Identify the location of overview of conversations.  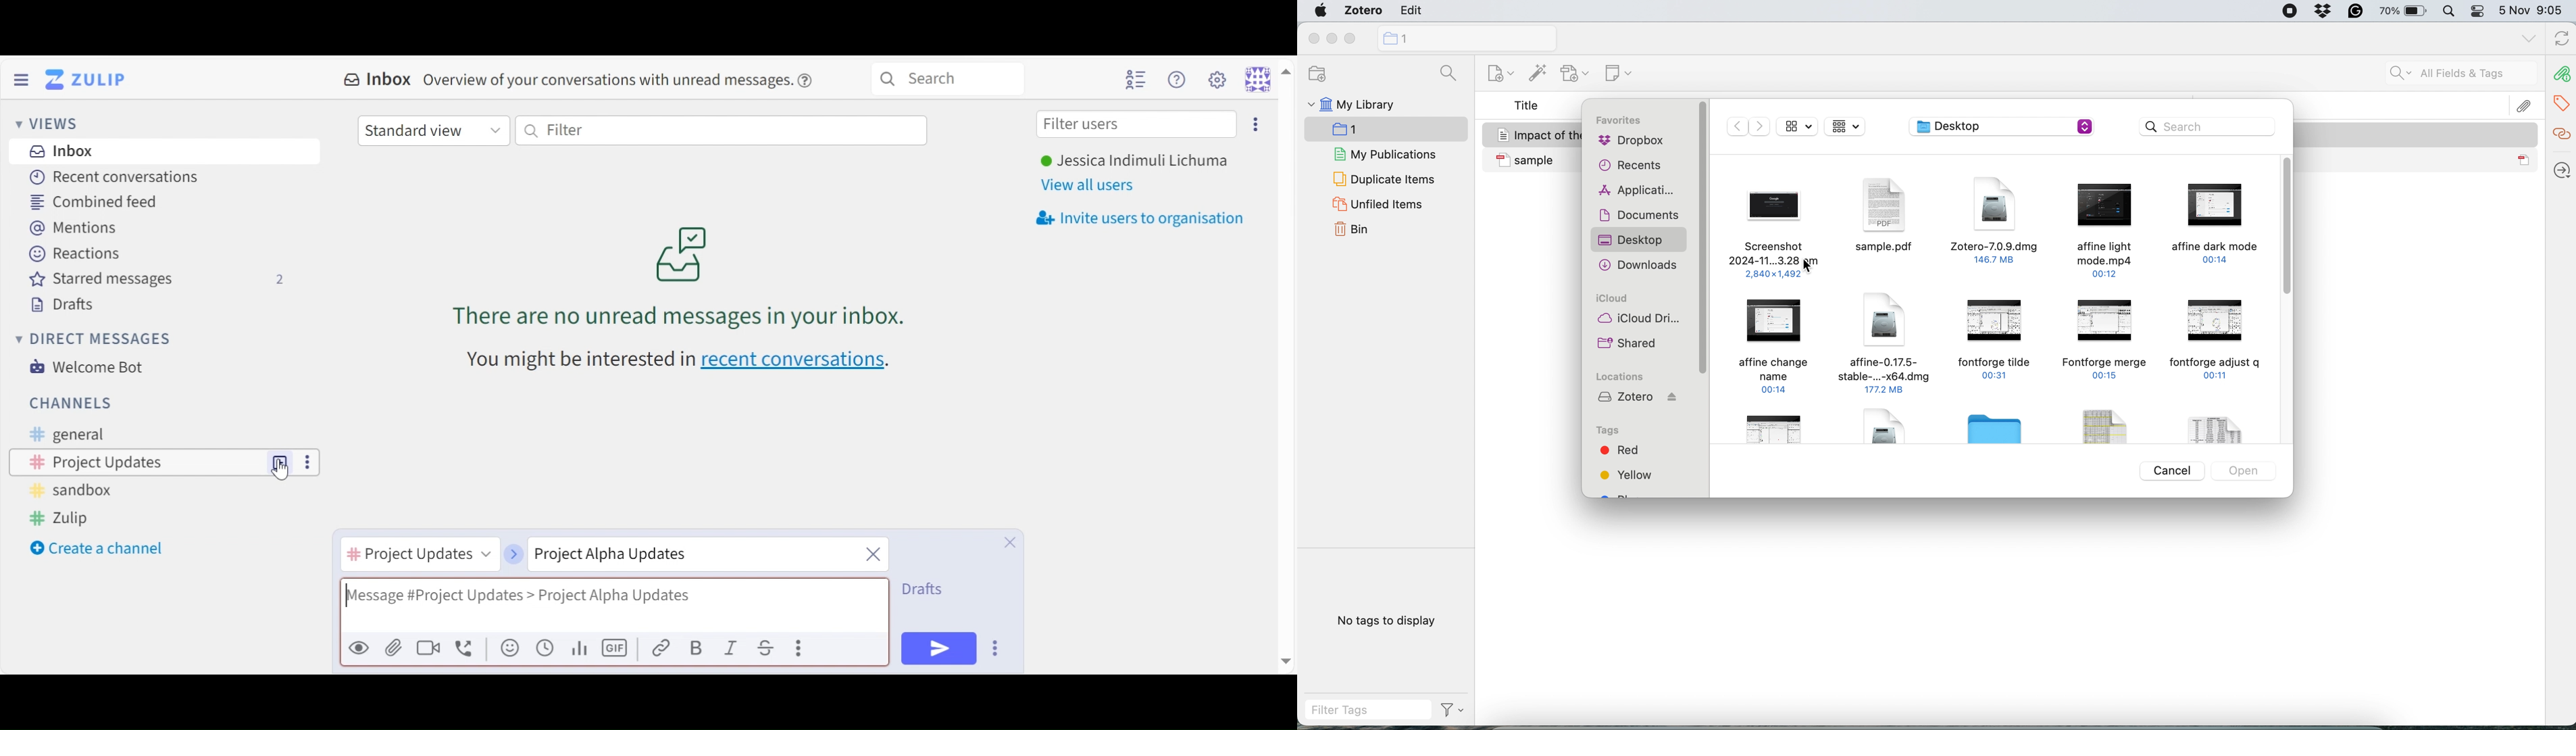
(608, 81).